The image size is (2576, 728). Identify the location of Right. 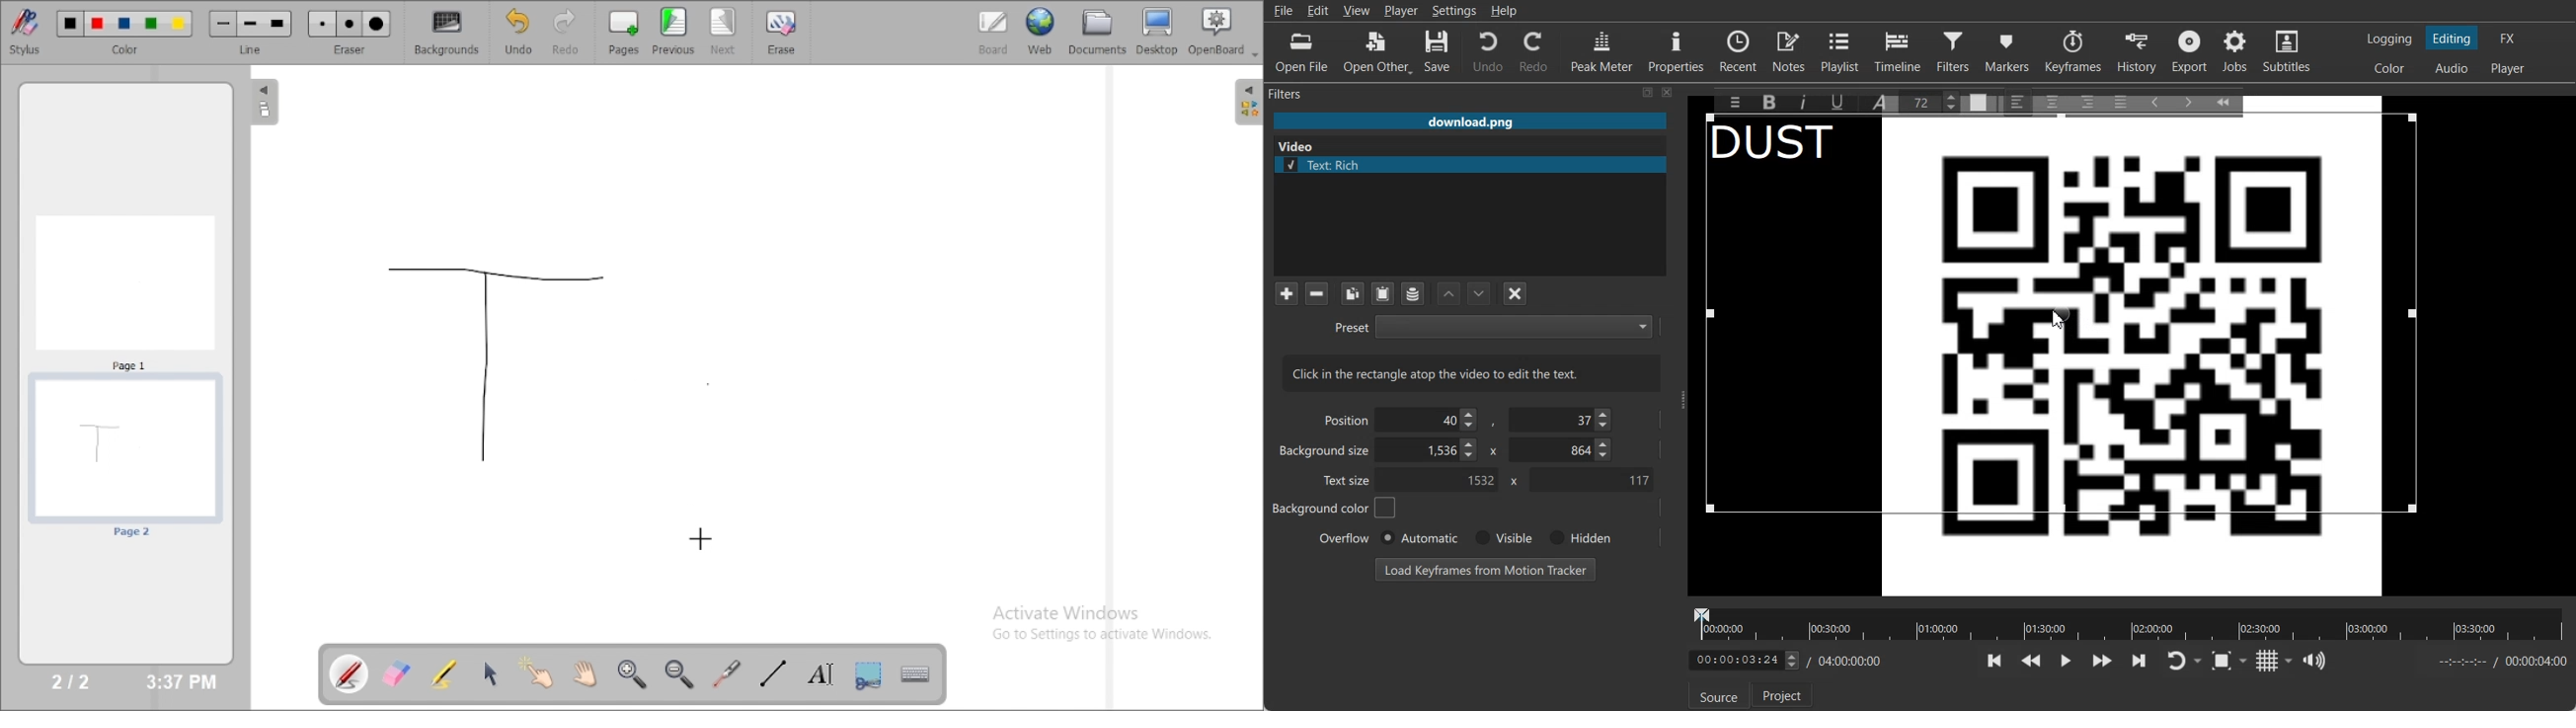
(2086, 101).